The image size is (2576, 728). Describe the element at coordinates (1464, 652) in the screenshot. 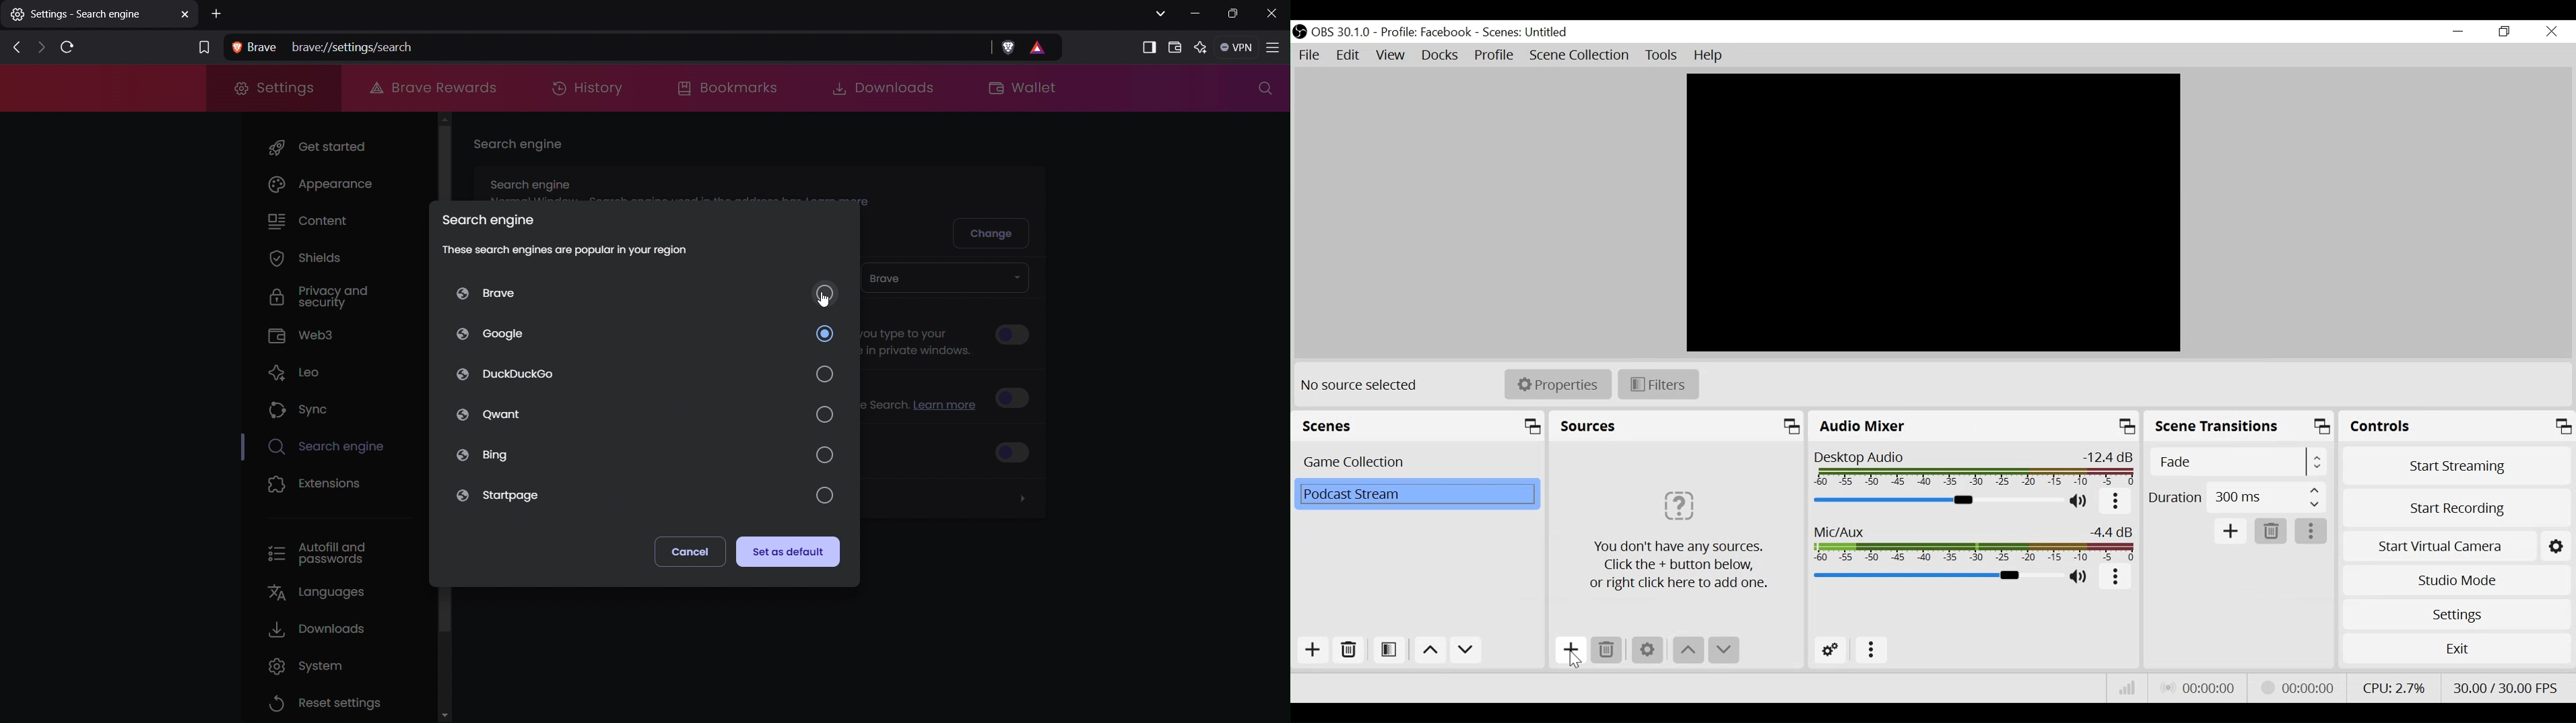

I see `Move down` at that location.